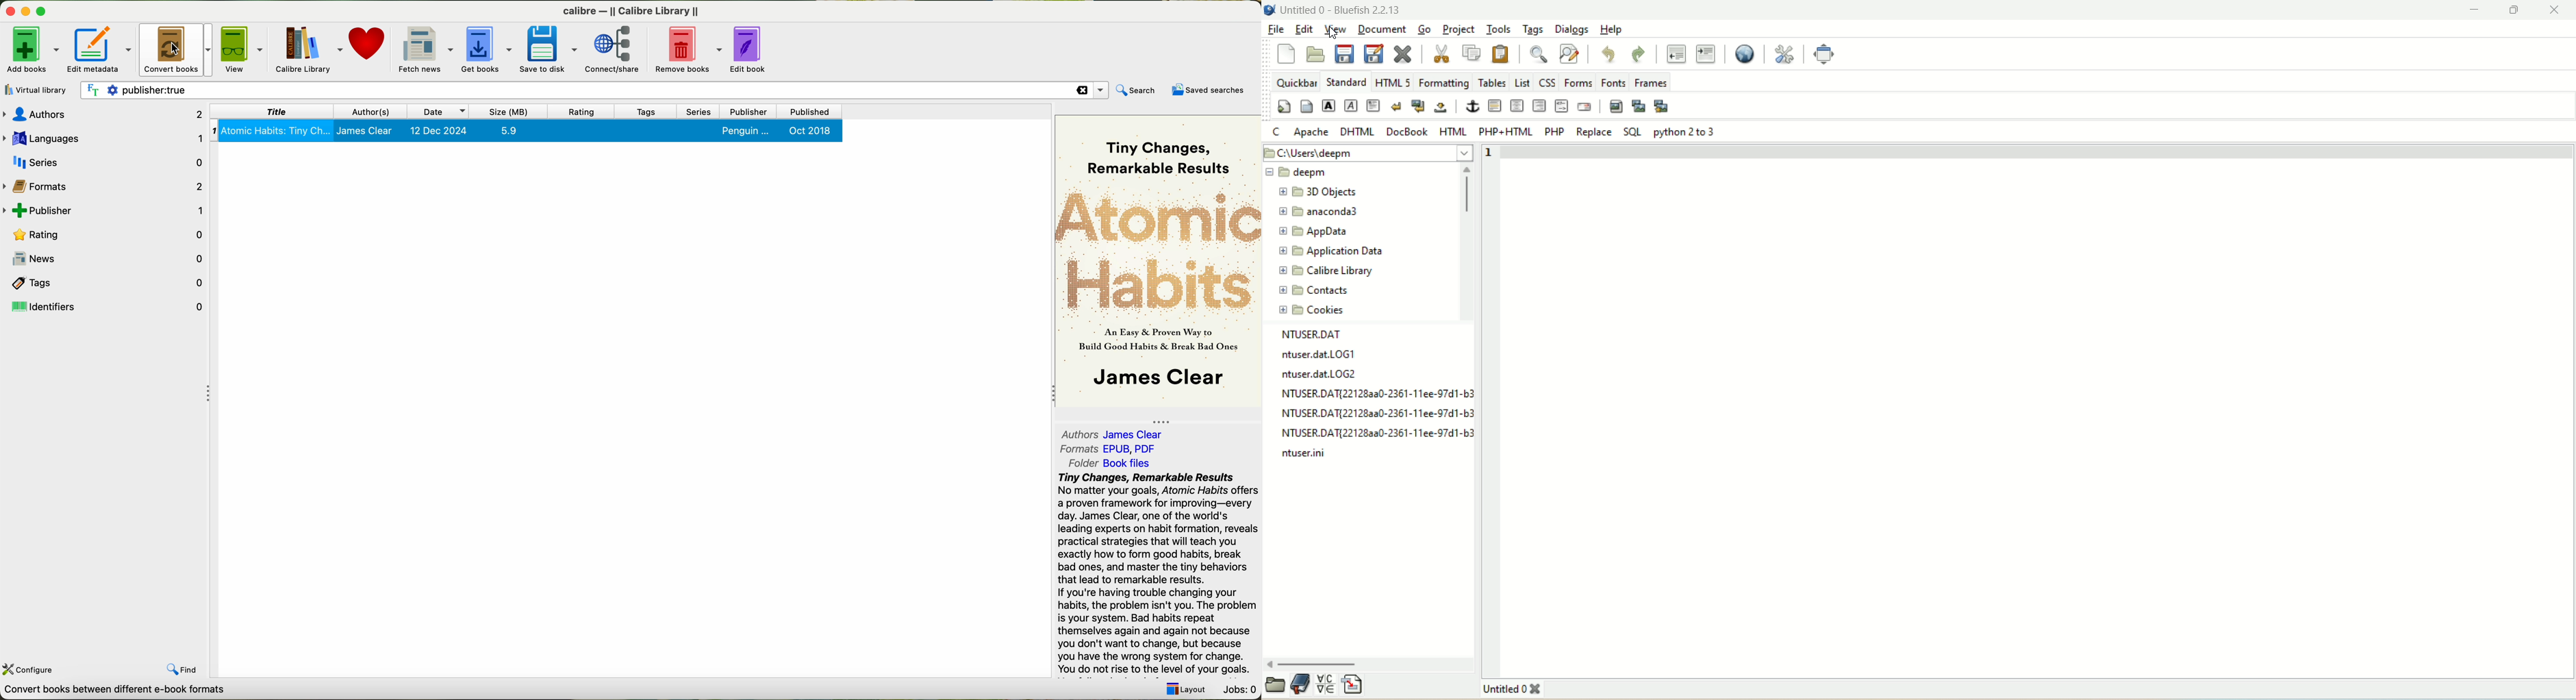  Describe the element at coordinates (1333, 34) in the screenshot. I see `Cursor` at that location.